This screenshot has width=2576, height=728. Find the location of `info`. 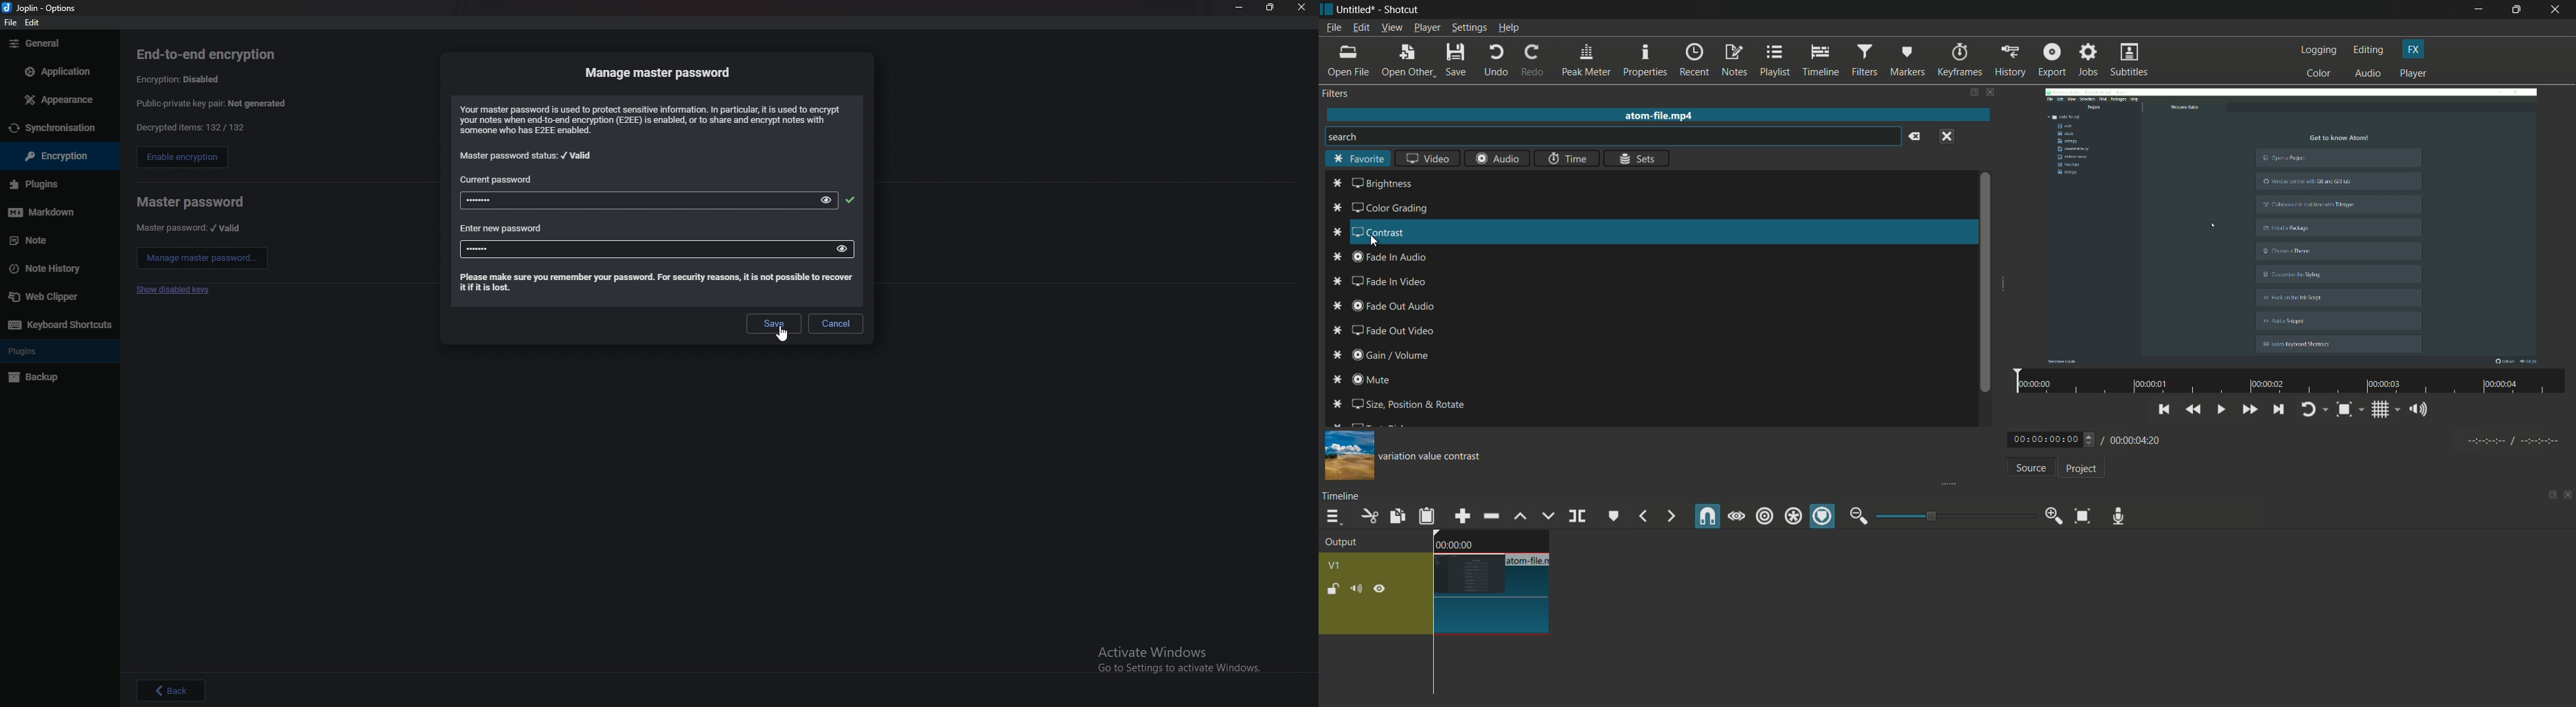

info is located at coordinates (654, 283).